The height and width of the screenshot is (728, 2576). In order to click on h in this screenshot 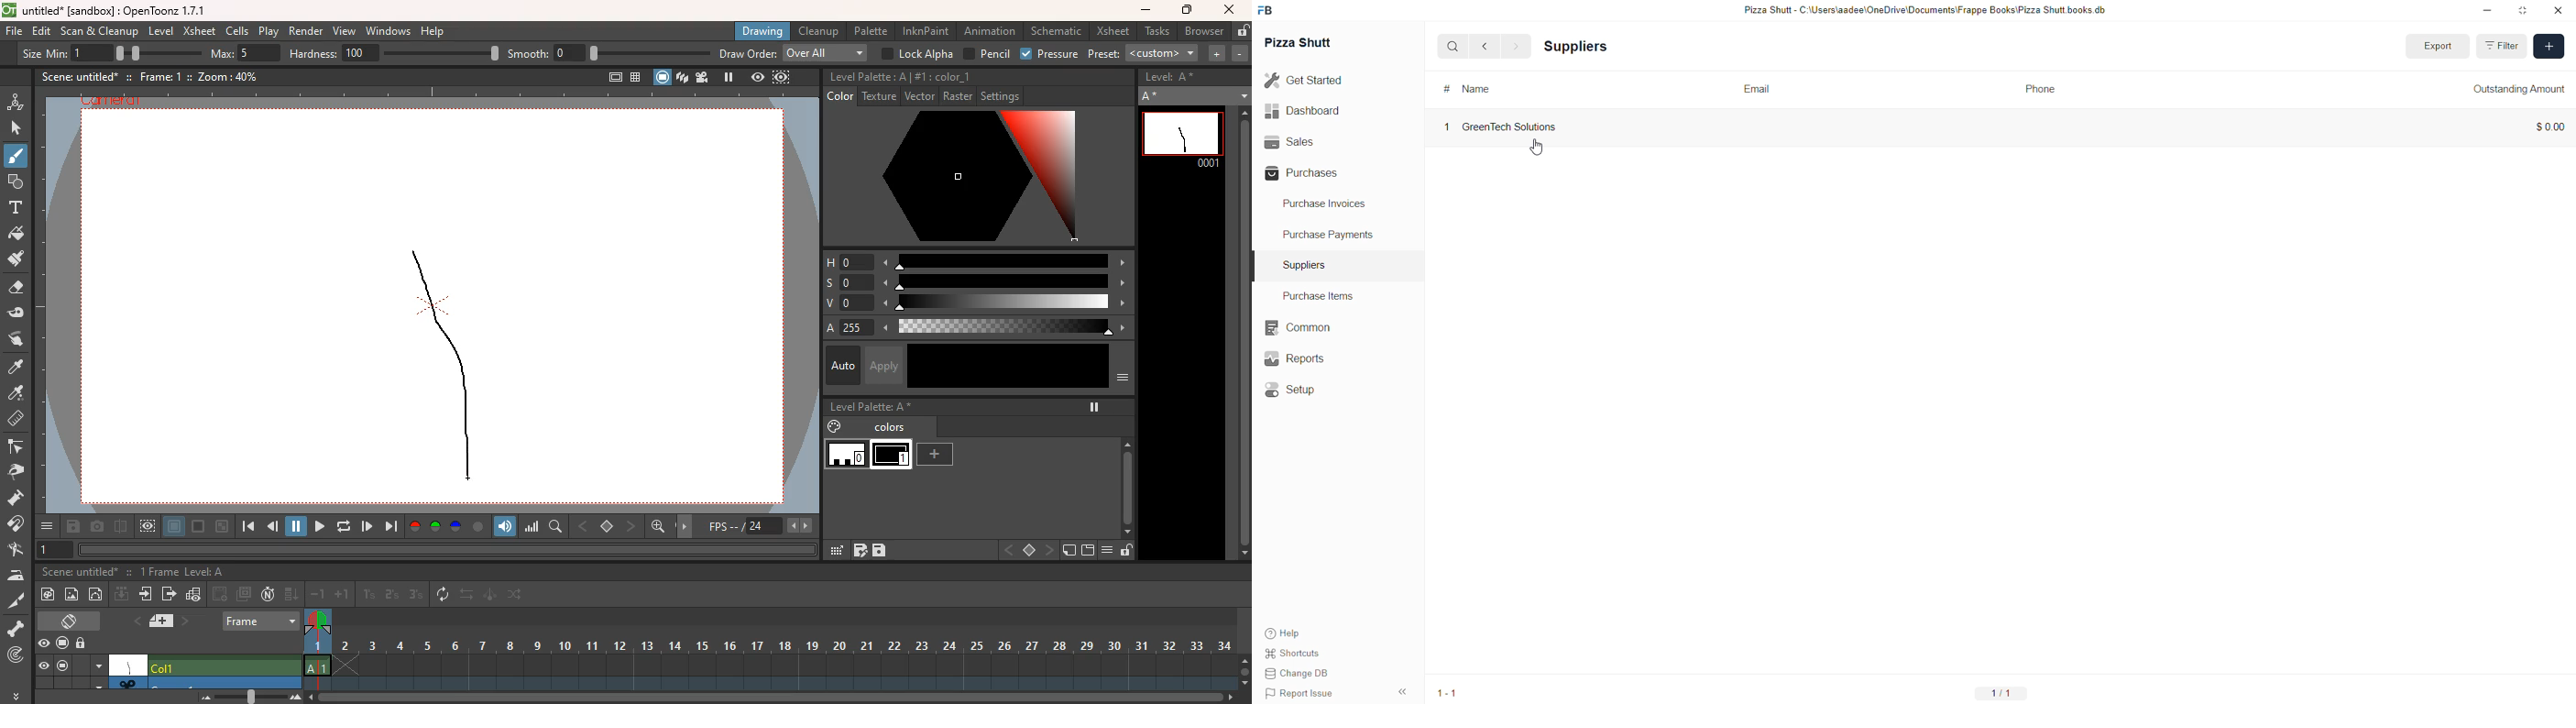, I will do `click(842, 262)`.